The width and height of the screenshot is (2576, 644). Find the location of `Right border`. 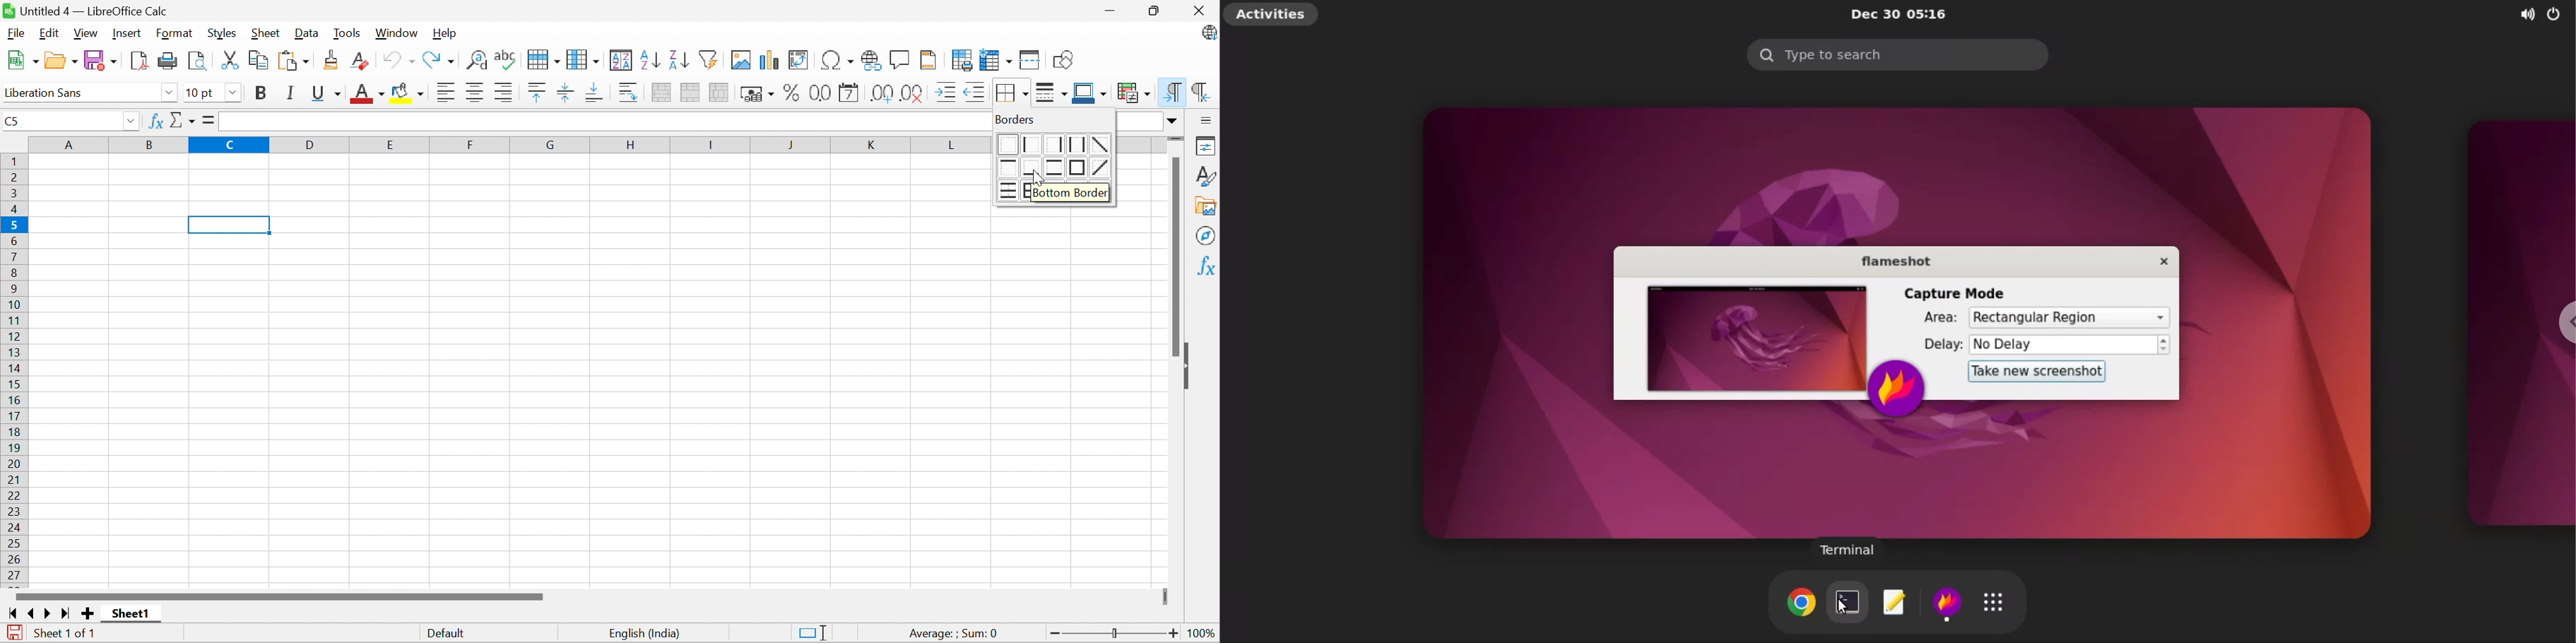

Right border is located at coordinates (1055, 145).